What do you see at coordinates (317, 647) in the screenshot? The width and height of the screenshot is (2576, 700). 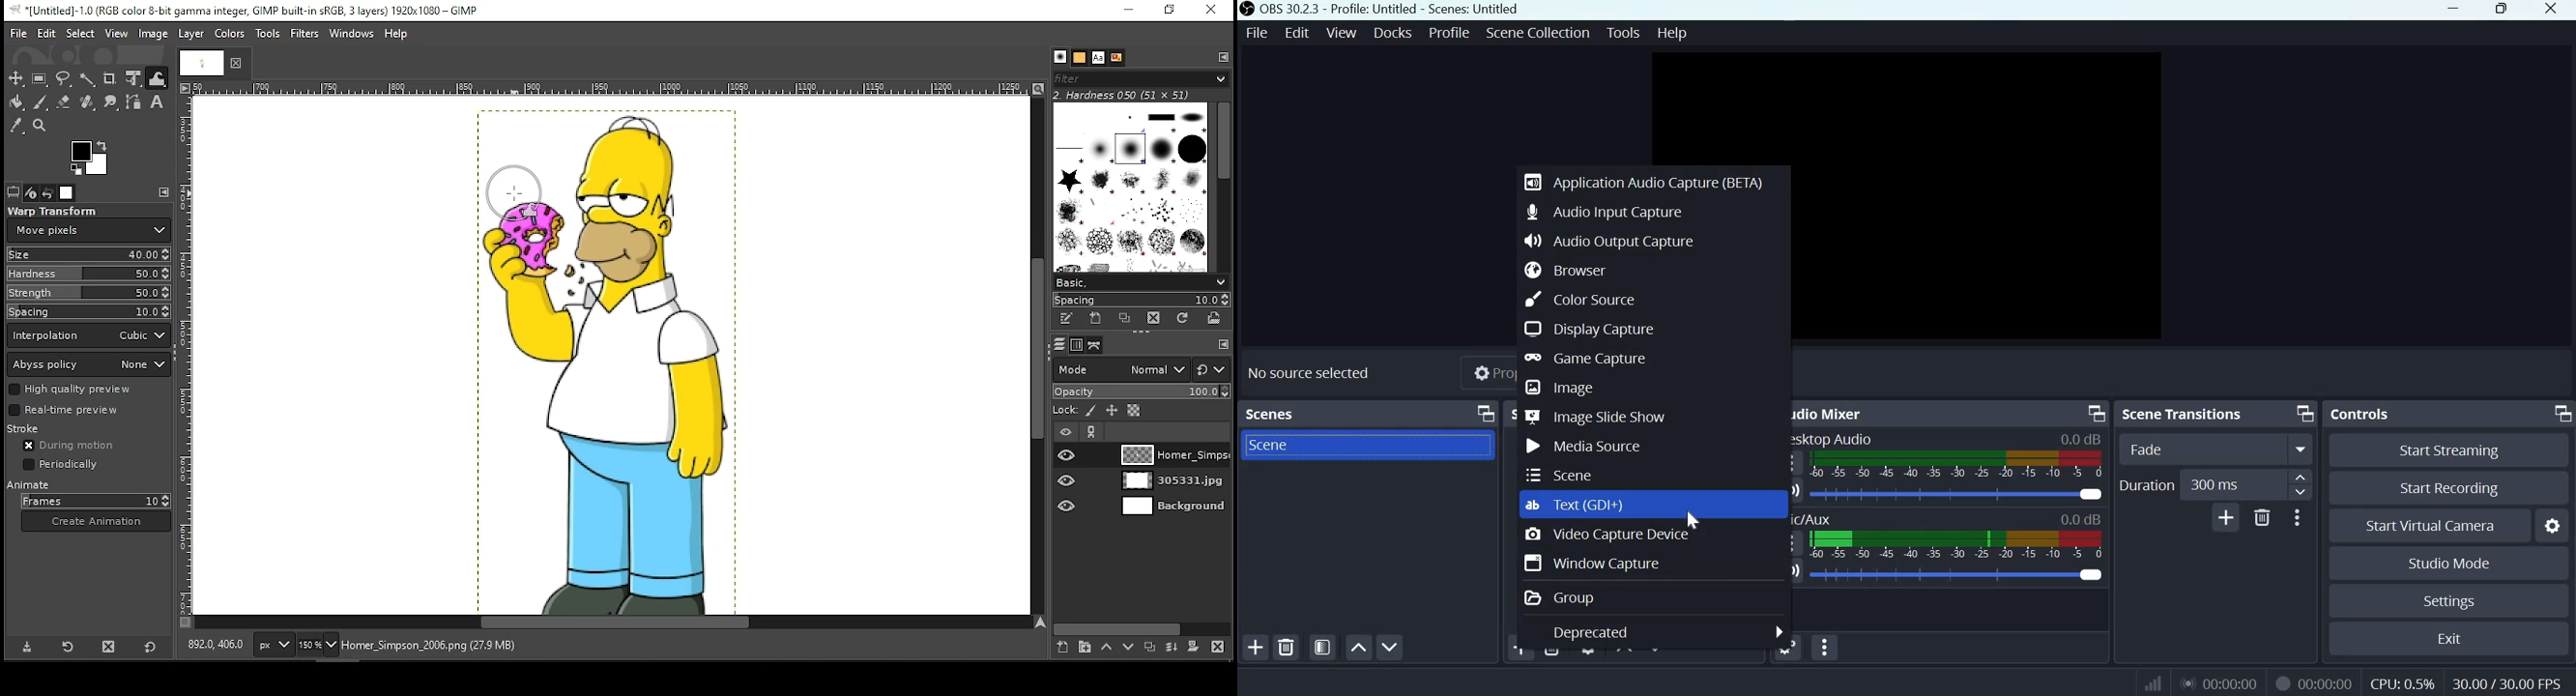 I see `zoom level` at bounding box center [317, 647].